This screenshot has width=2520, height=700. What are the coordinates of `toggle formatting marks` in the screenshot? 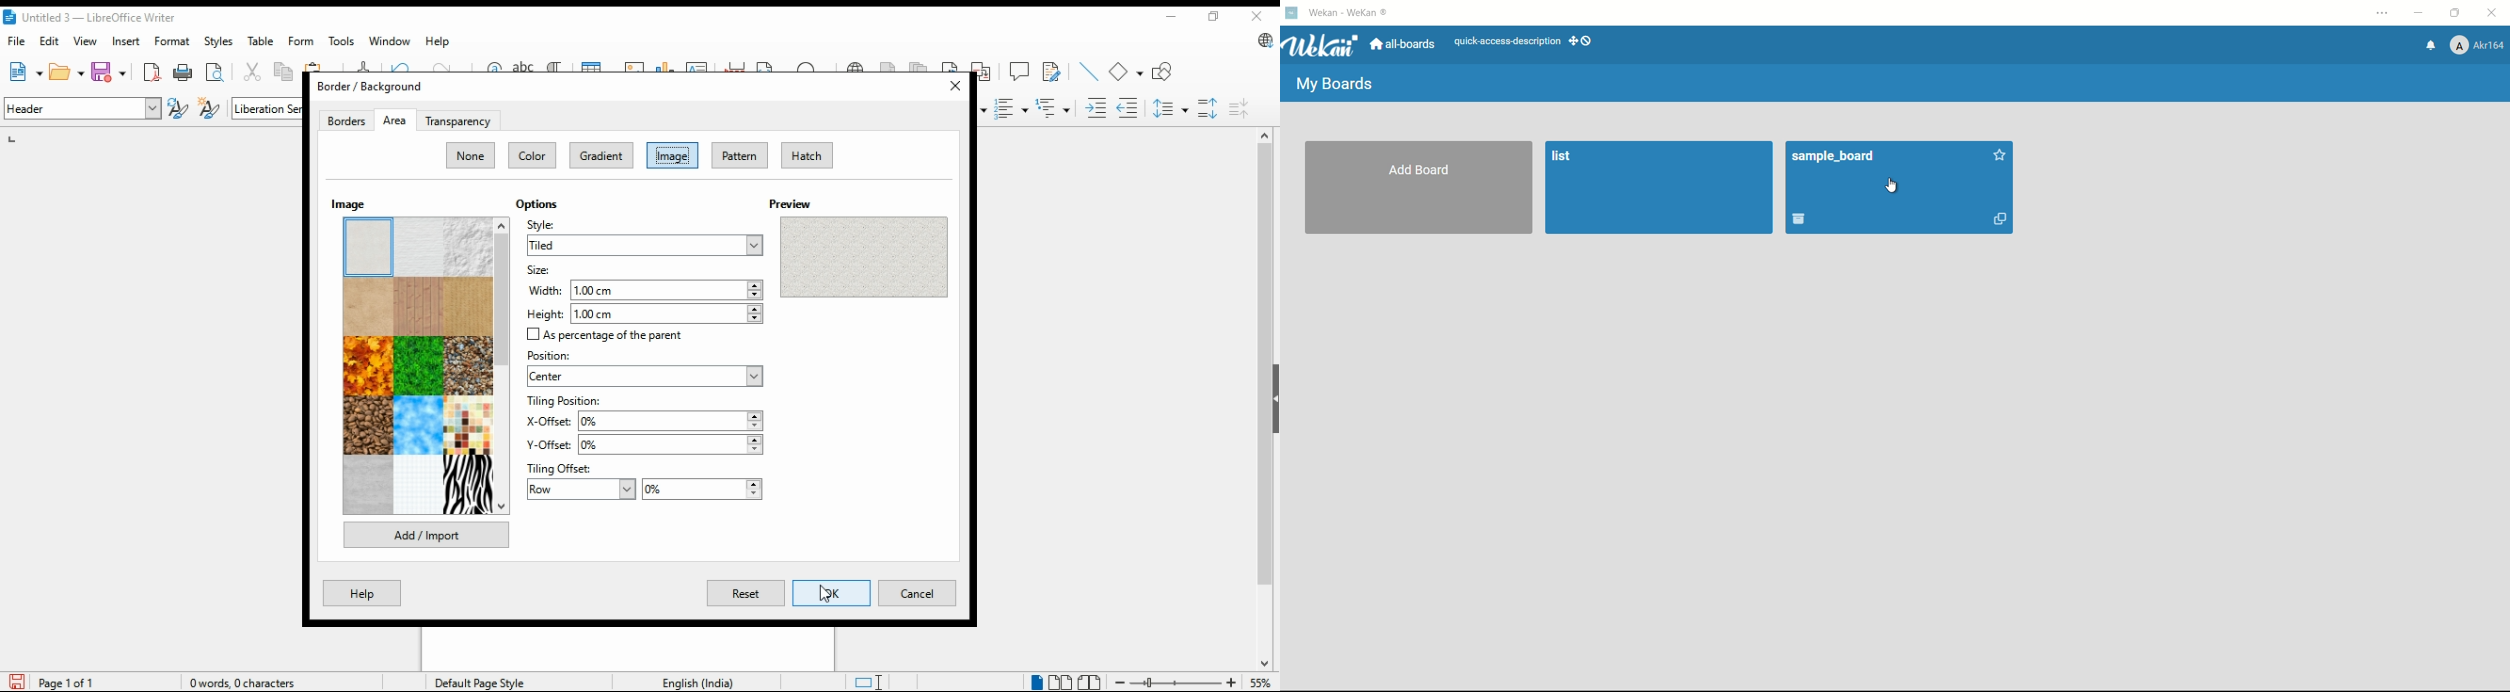 It's located at (554, 64).